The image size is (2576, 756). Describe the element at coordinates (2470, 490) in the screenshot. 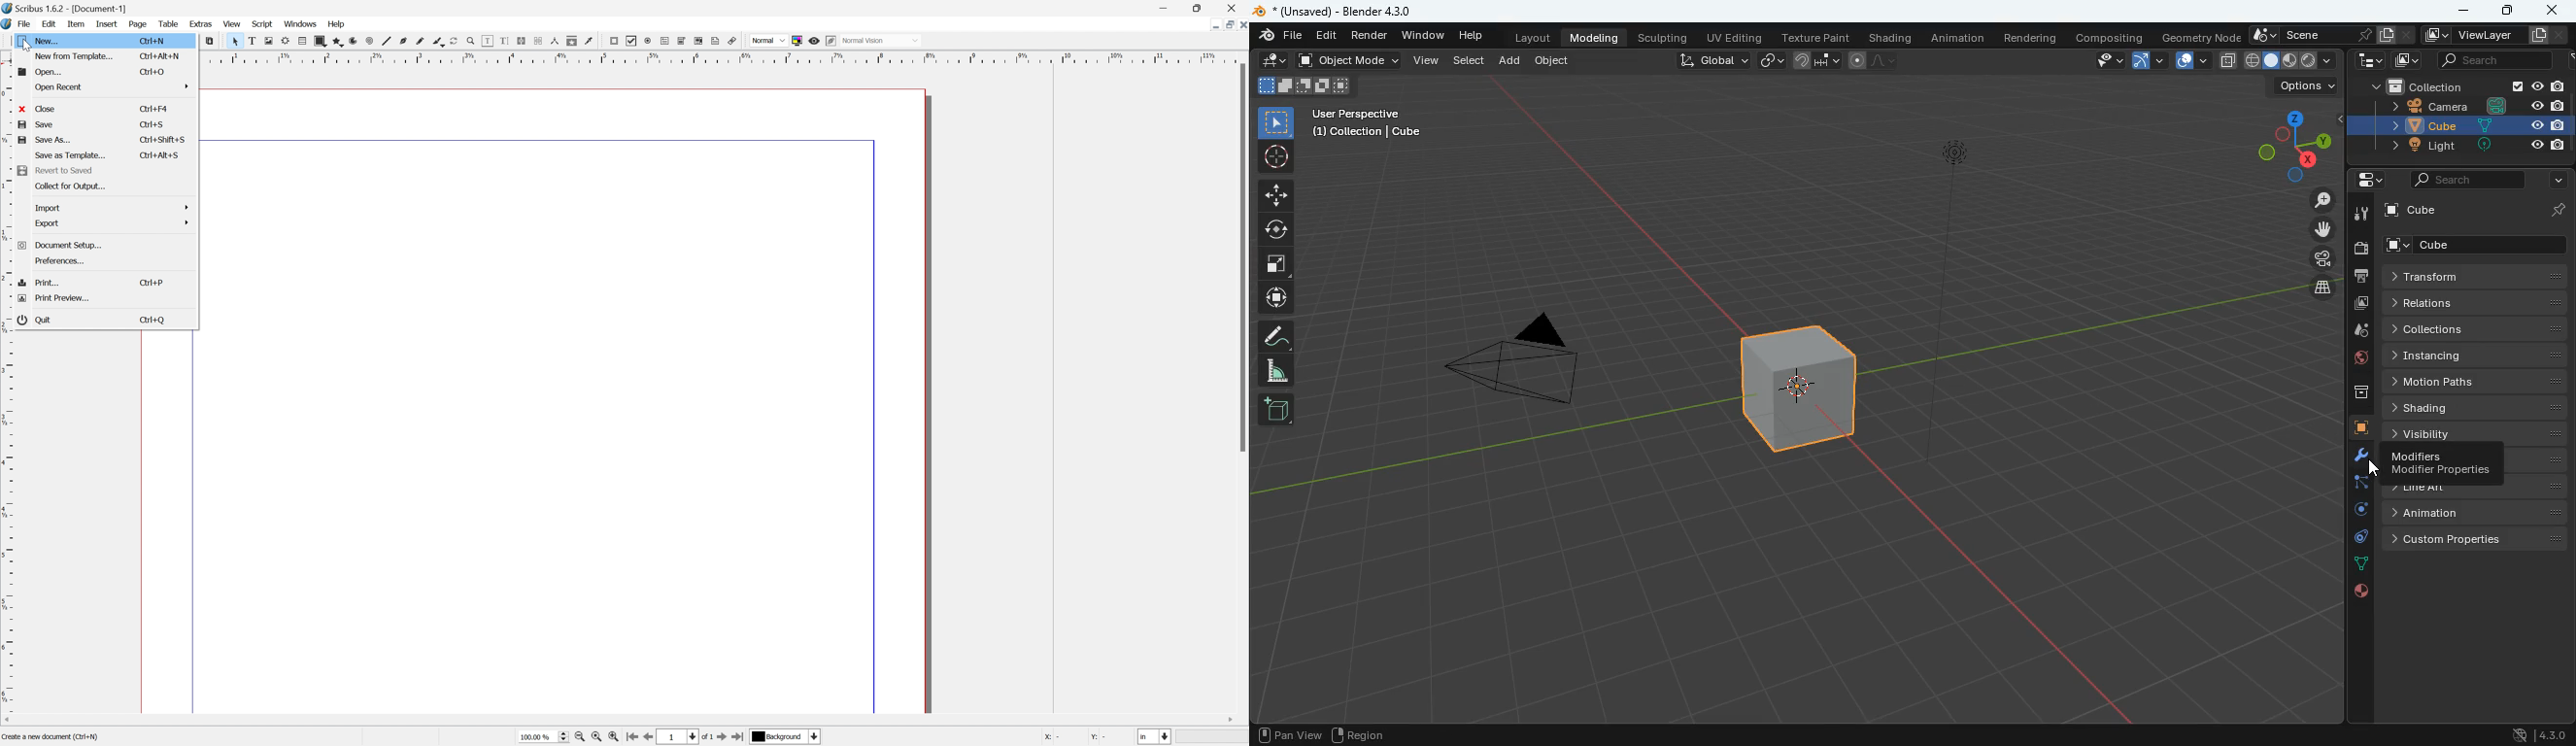

I see `line art` at that location.